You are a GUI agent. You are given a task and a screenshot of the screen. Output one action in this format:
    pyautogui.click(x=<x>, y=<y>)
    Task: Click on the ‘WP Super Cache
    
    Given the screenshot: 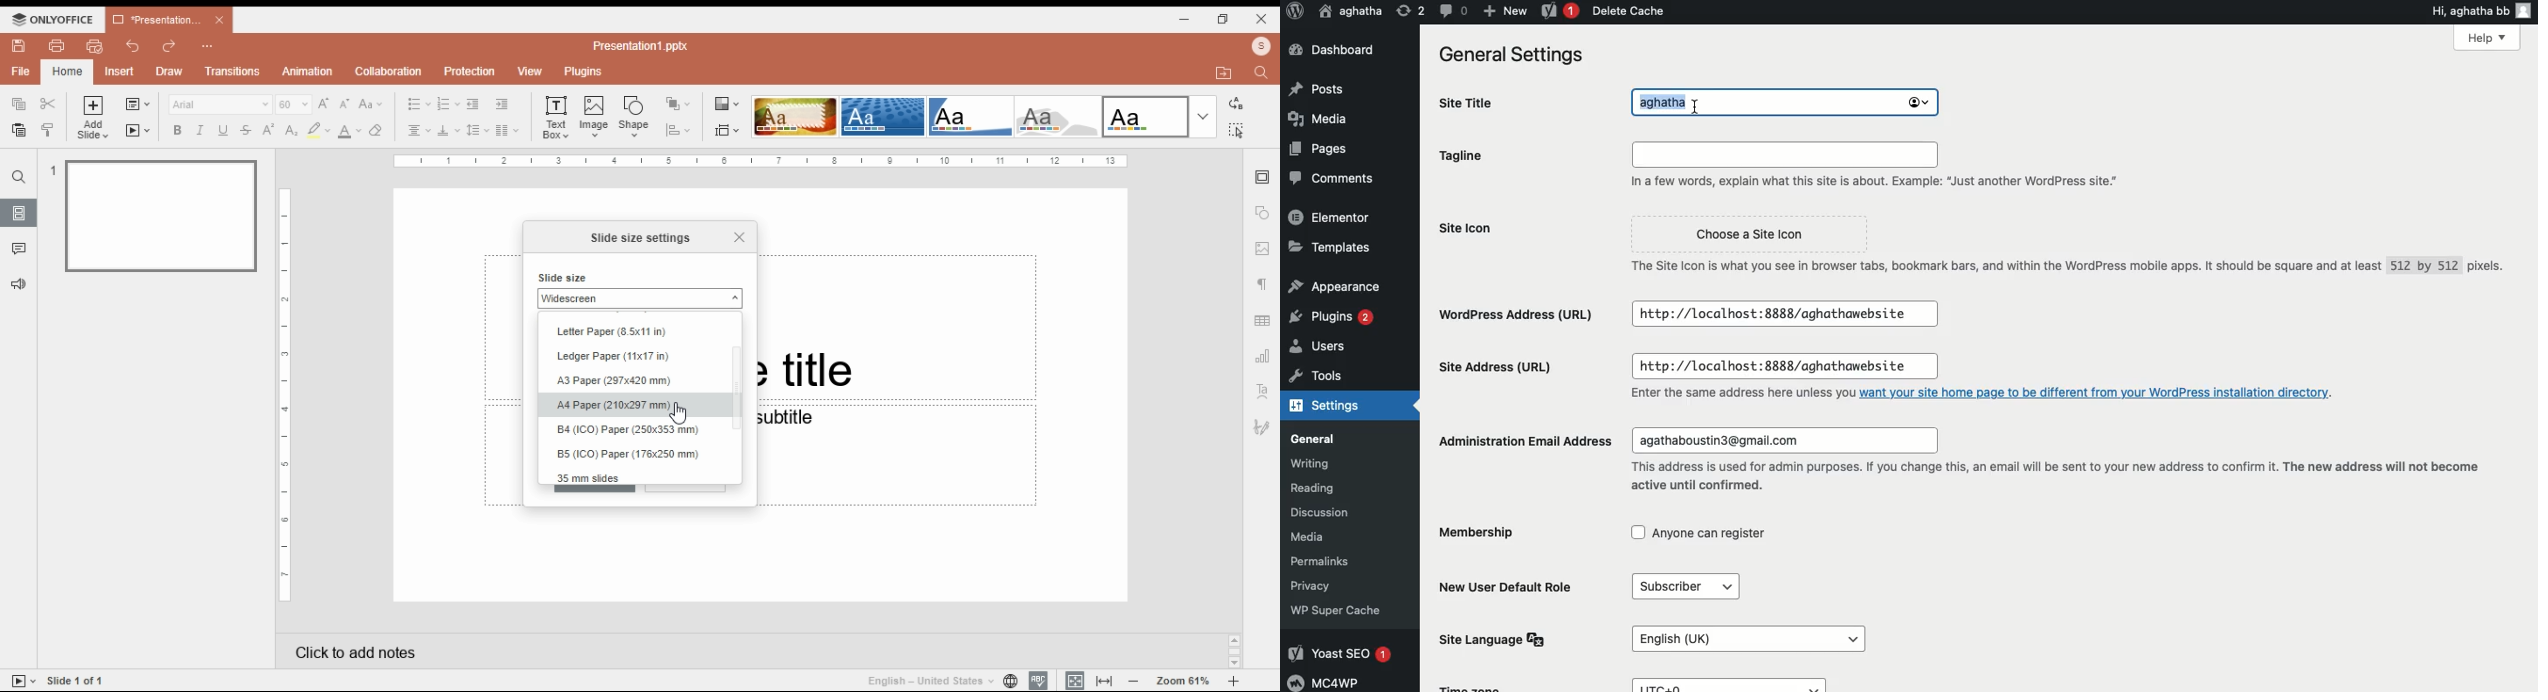 What is the action you would take?
    pyautogui.click(x=1337, y=610)
    